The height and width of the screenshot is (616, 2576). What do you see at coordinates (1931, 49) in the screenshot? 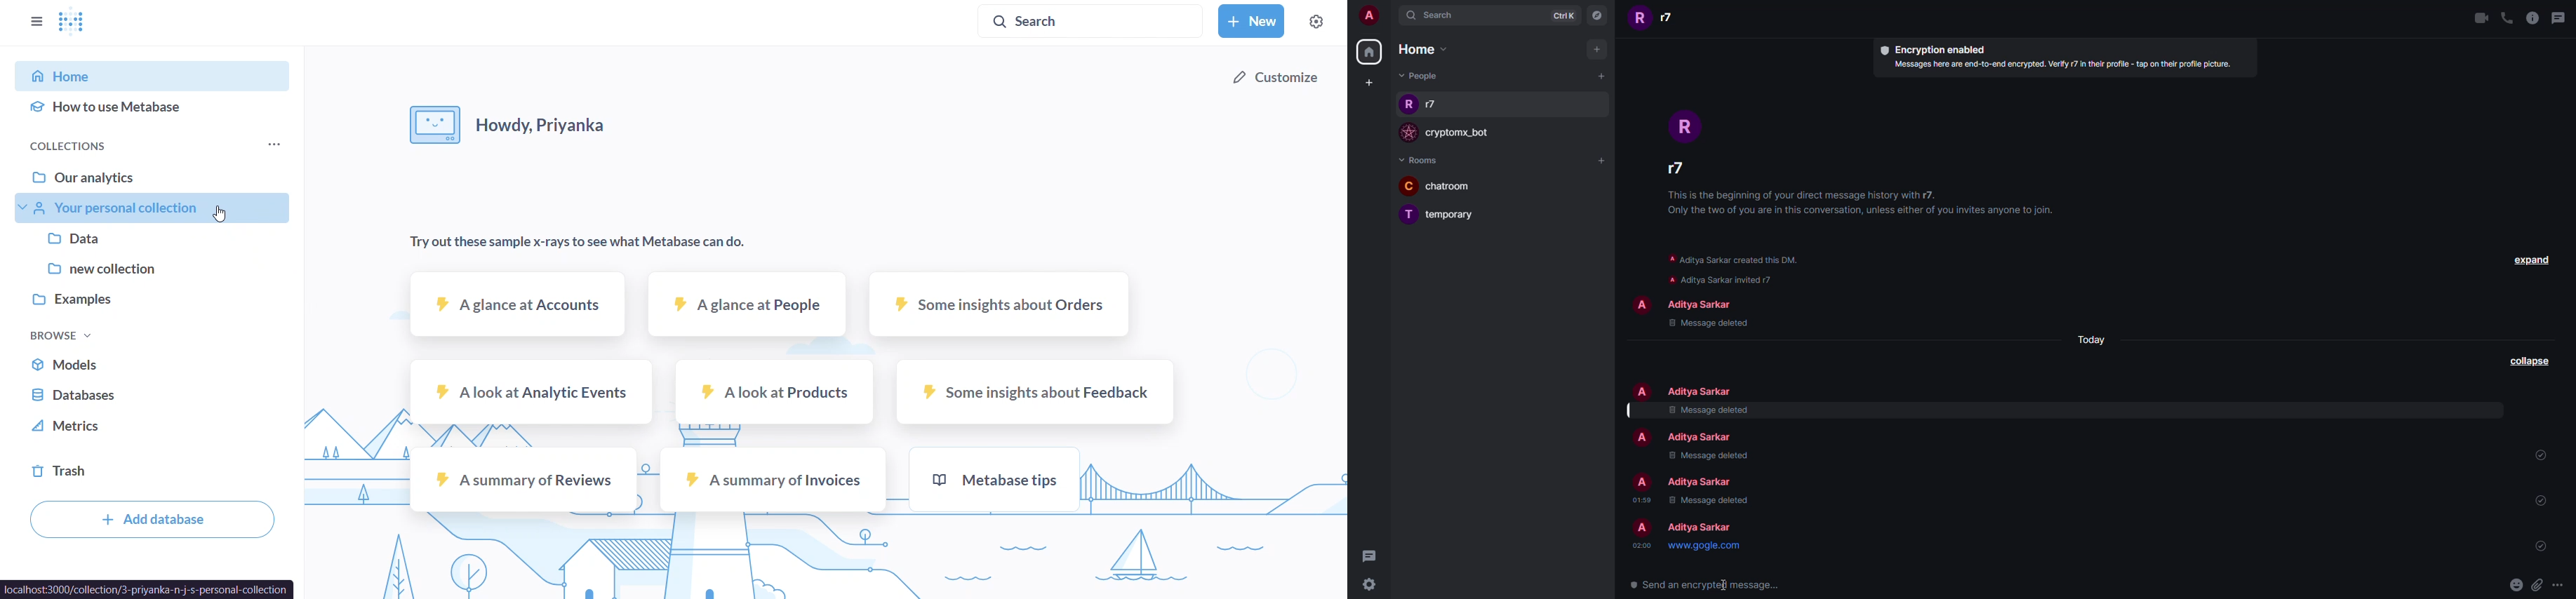
I see `encryption enabled` at bounding box center [1931, 49].